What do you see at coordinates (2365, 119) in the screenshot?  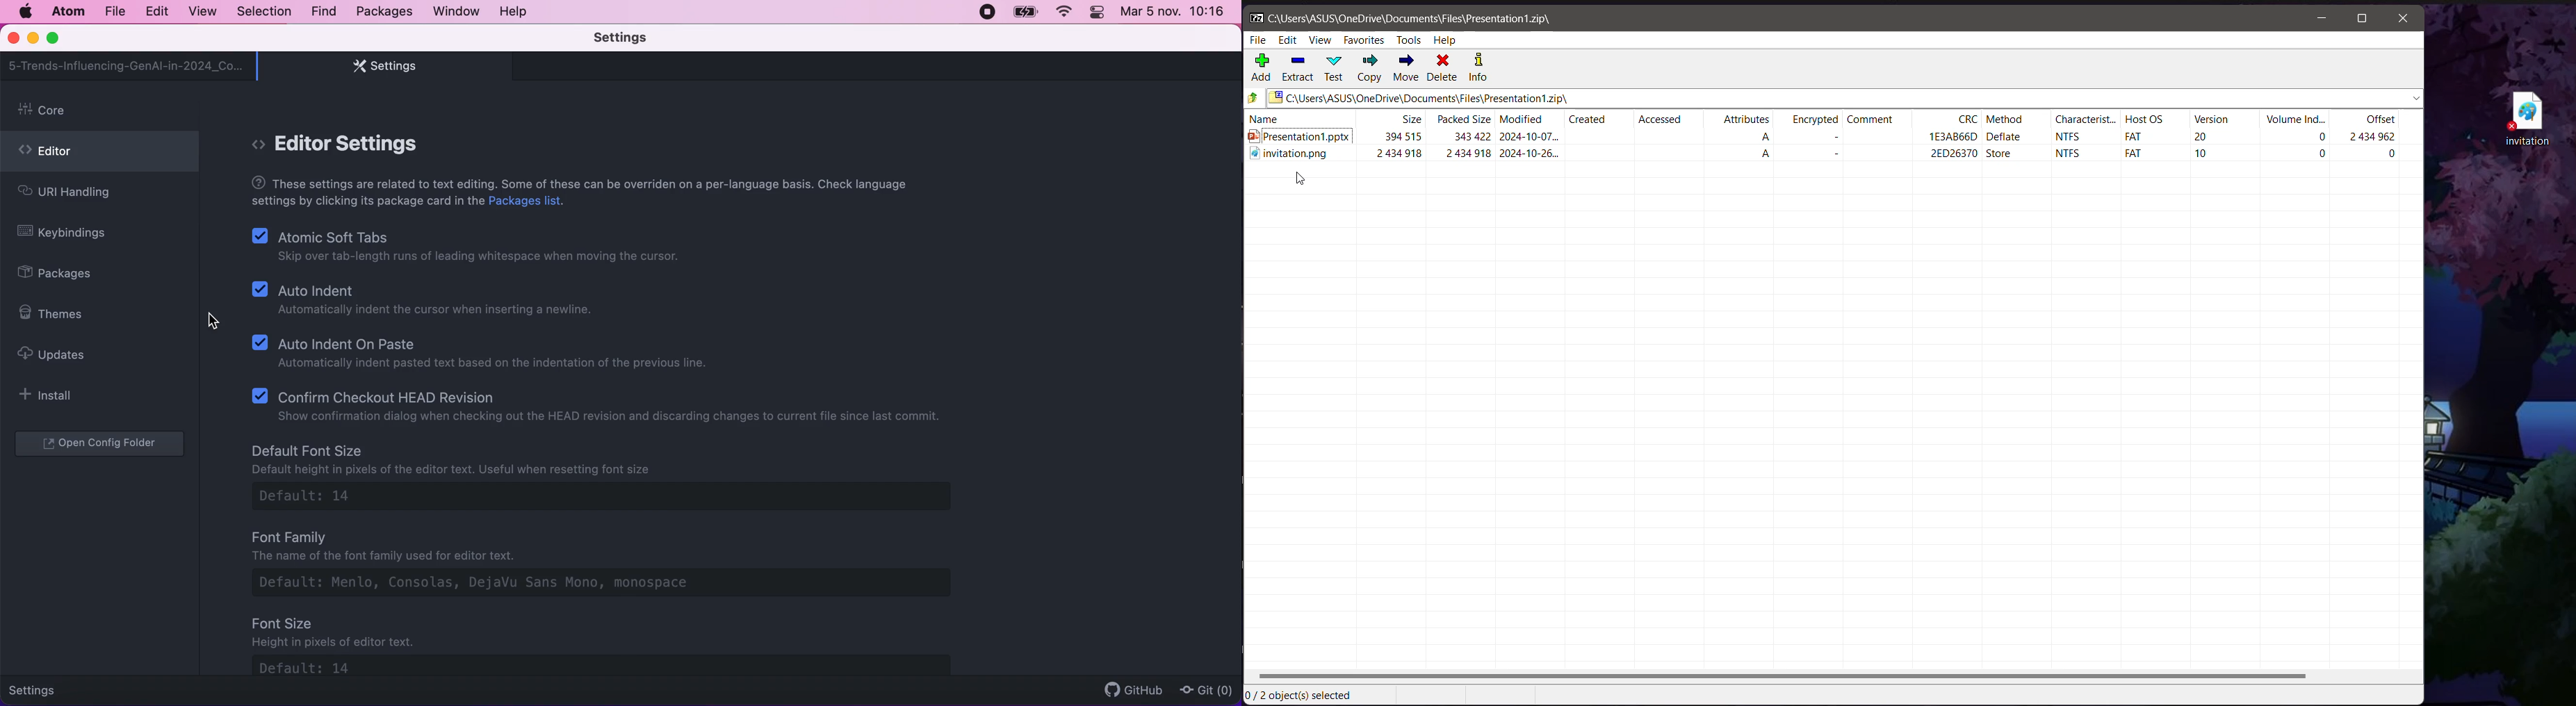 I see `Offset` at bounding box center [2365, 119].